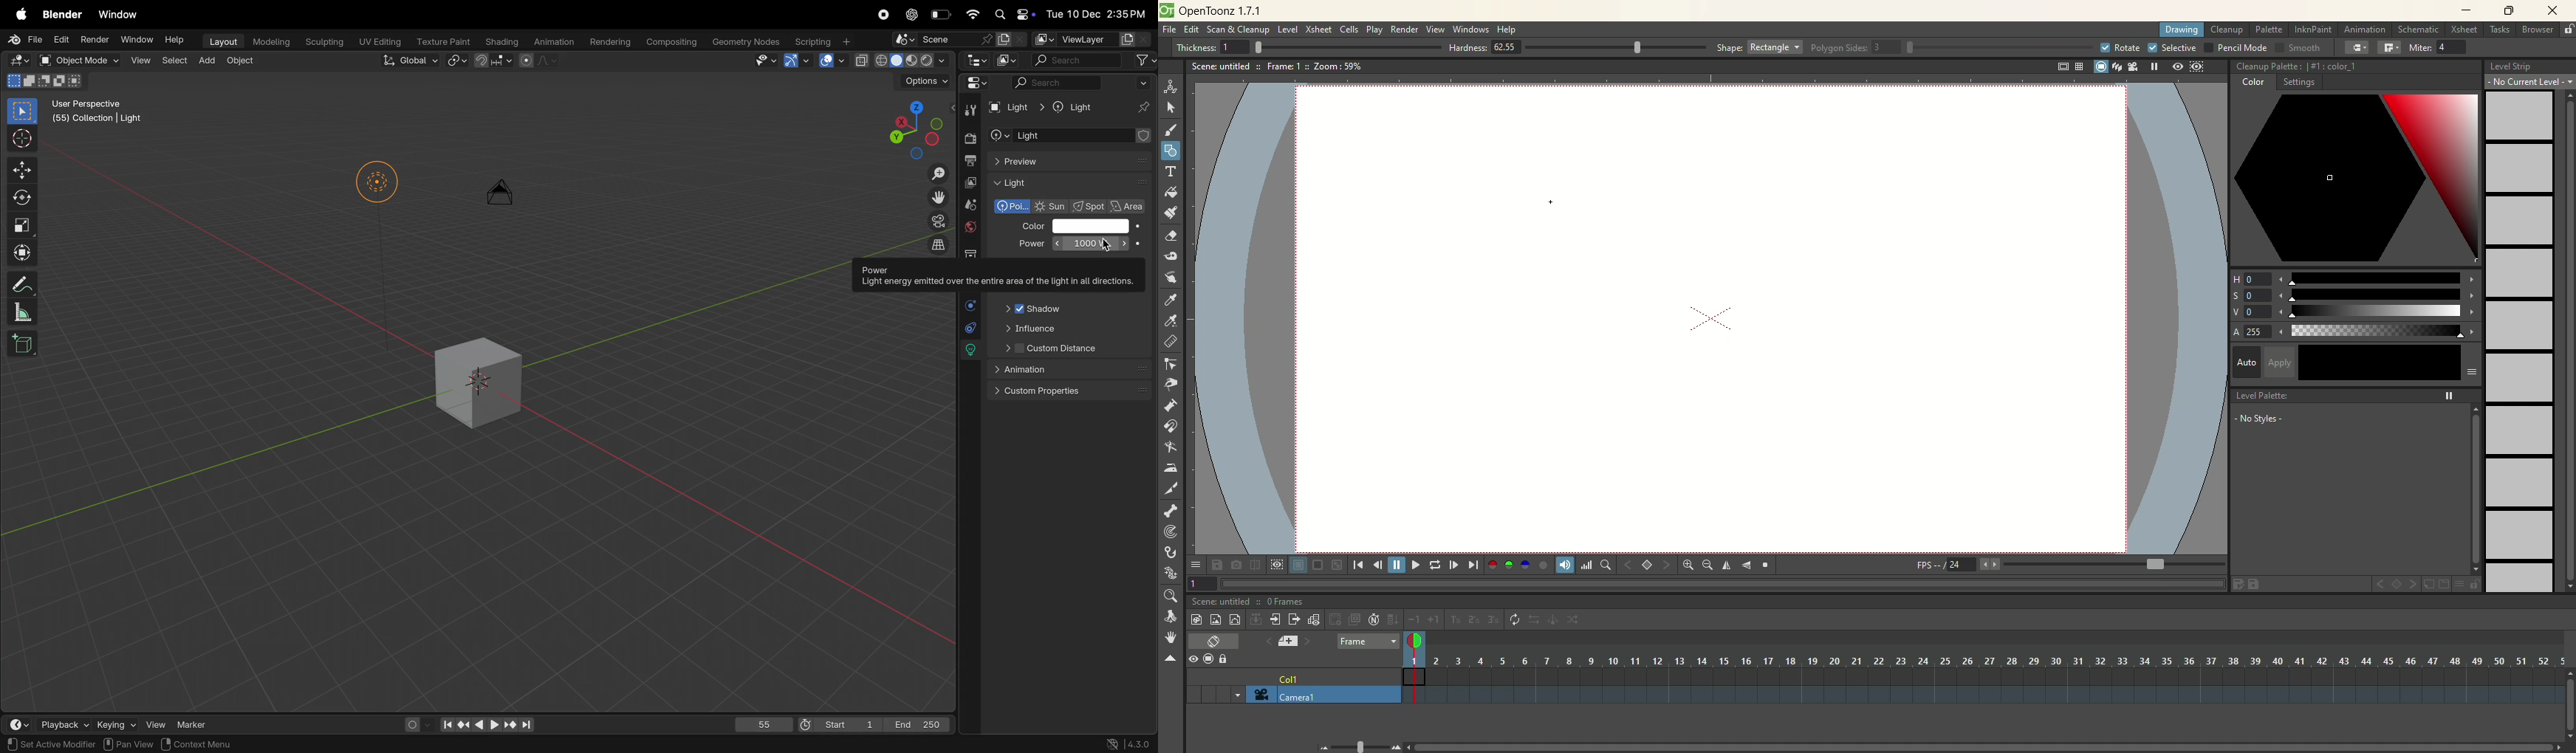  What do you see at coordinates (2154, 565) in the screenshot?
I see `set the playback frame rate` at bounding box center [2154, 565].